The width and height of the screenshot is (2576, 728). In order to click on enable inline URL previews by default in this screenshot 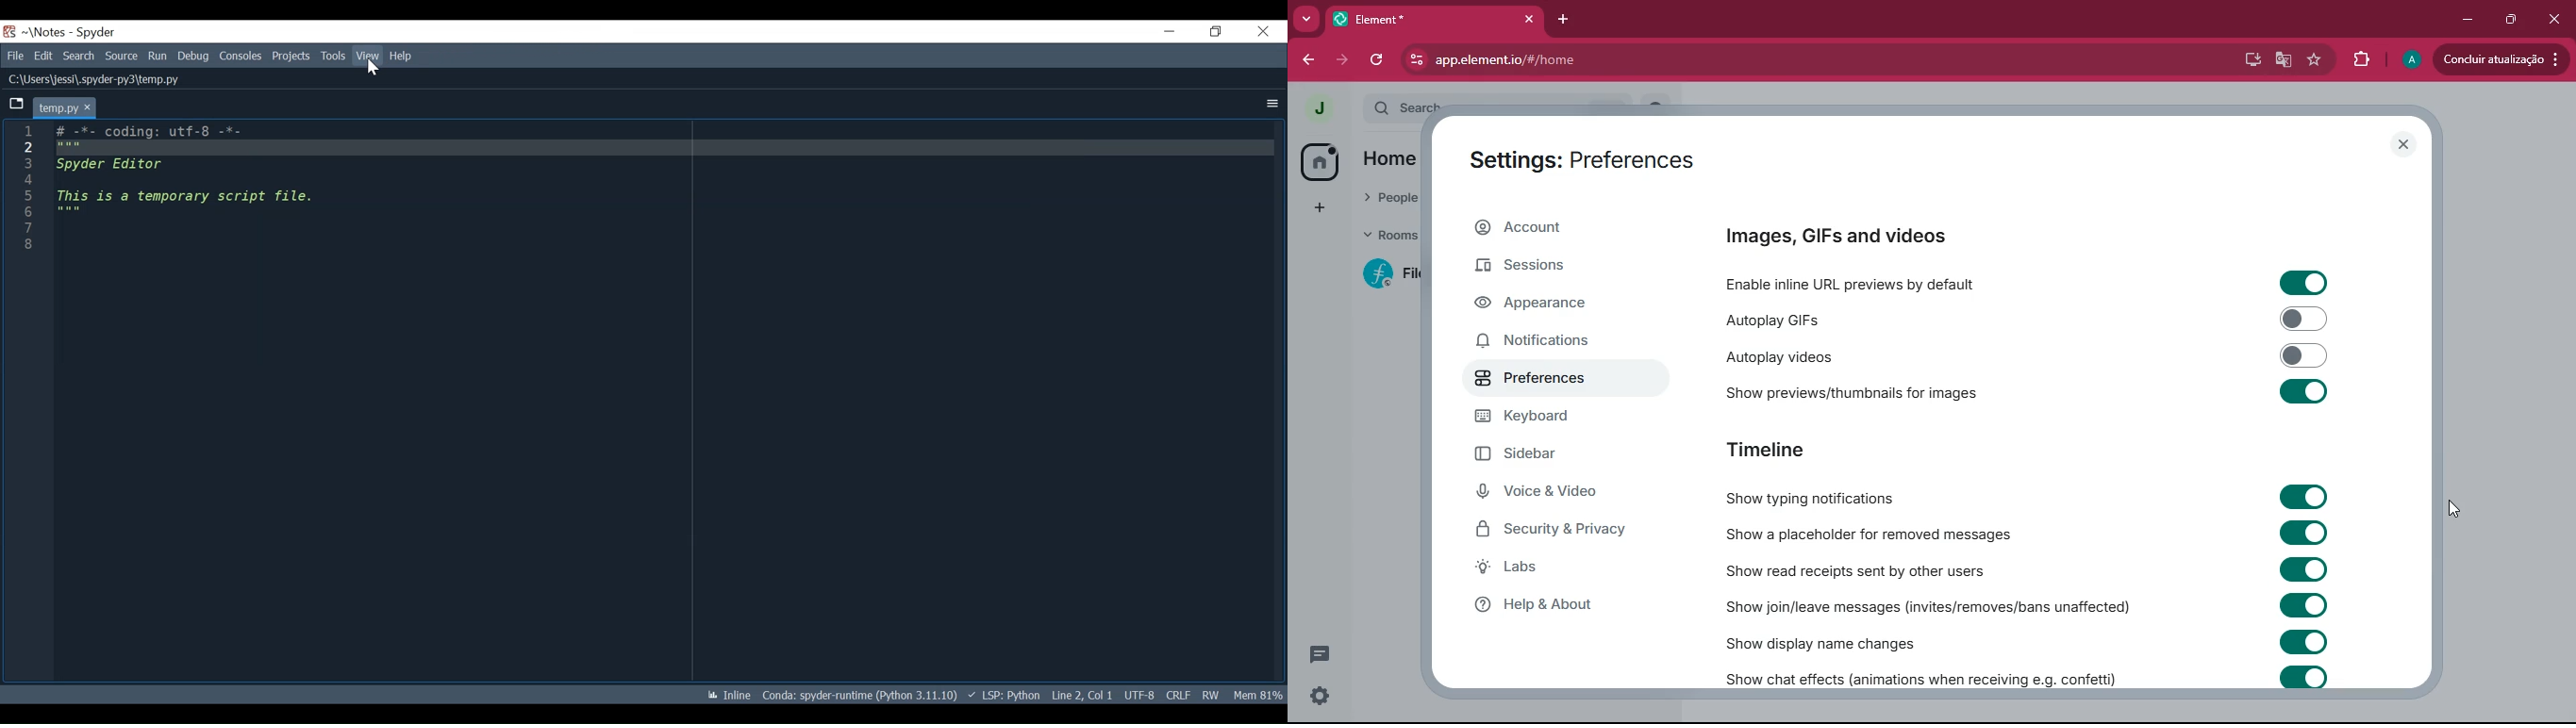, I will do `click(1863, 282)`.